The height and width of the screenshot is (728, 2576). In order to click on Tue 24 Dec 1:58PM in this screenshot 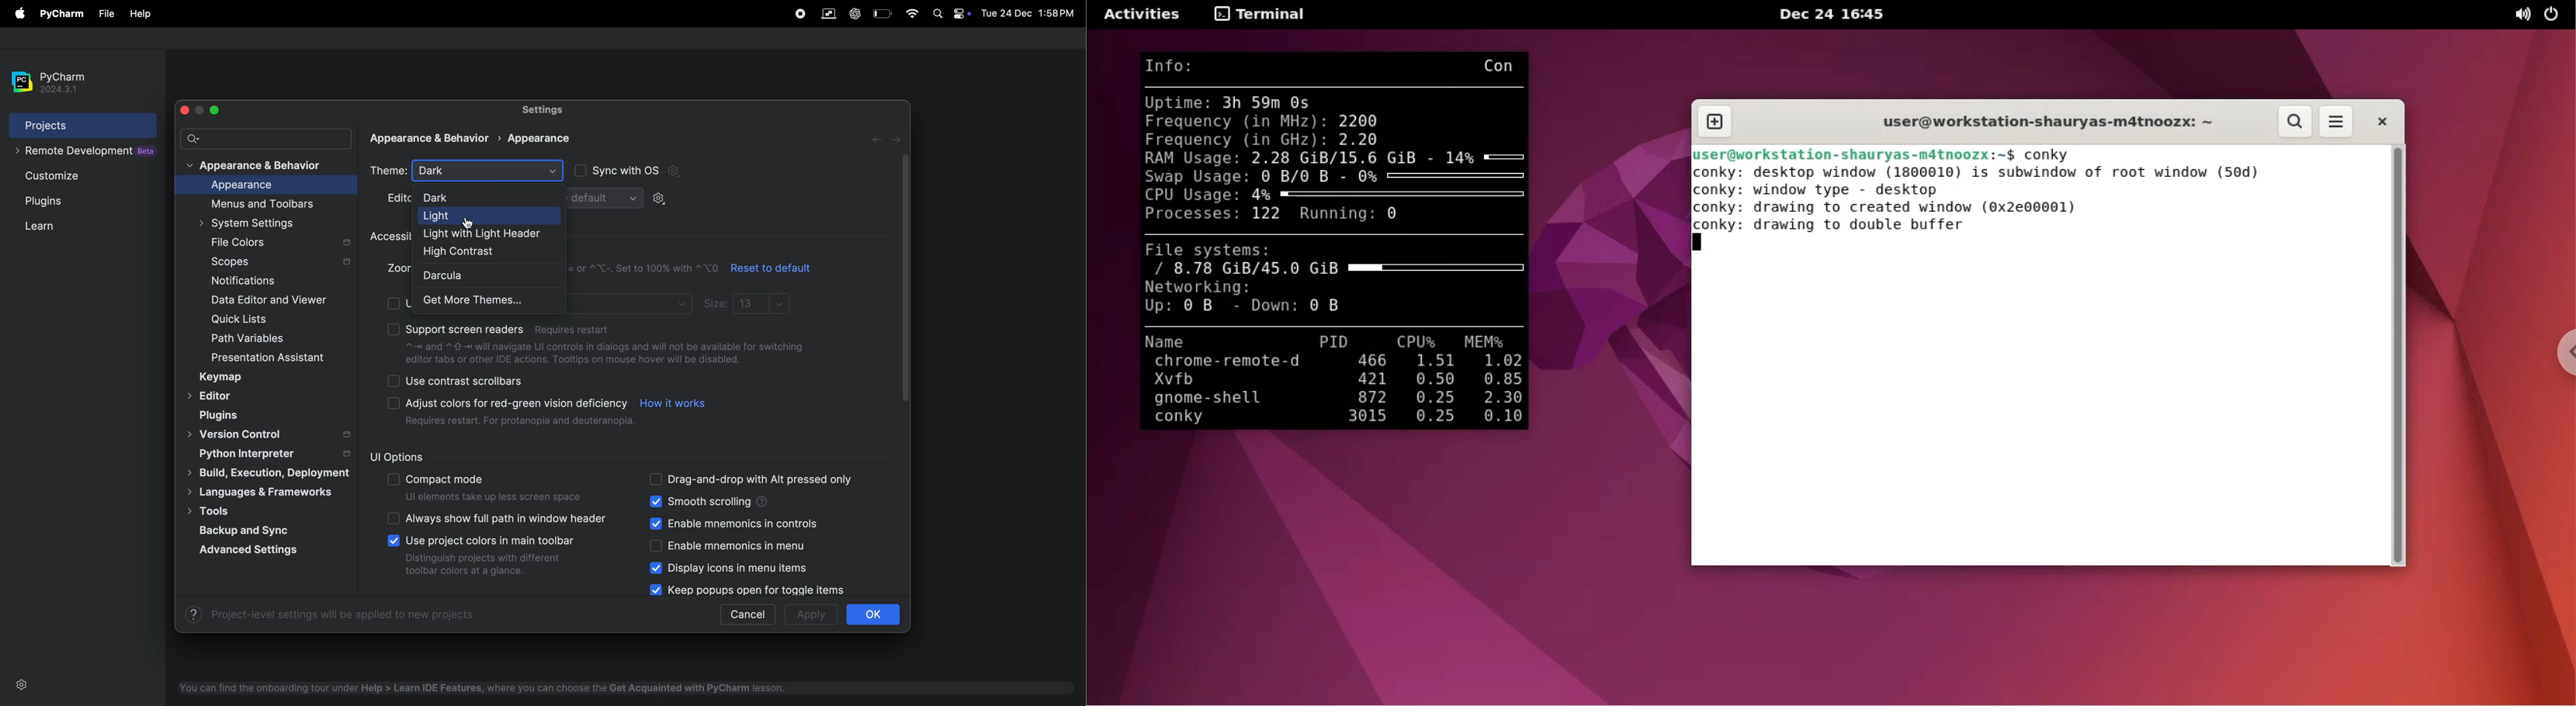, I will do `click(1025, 13)`.